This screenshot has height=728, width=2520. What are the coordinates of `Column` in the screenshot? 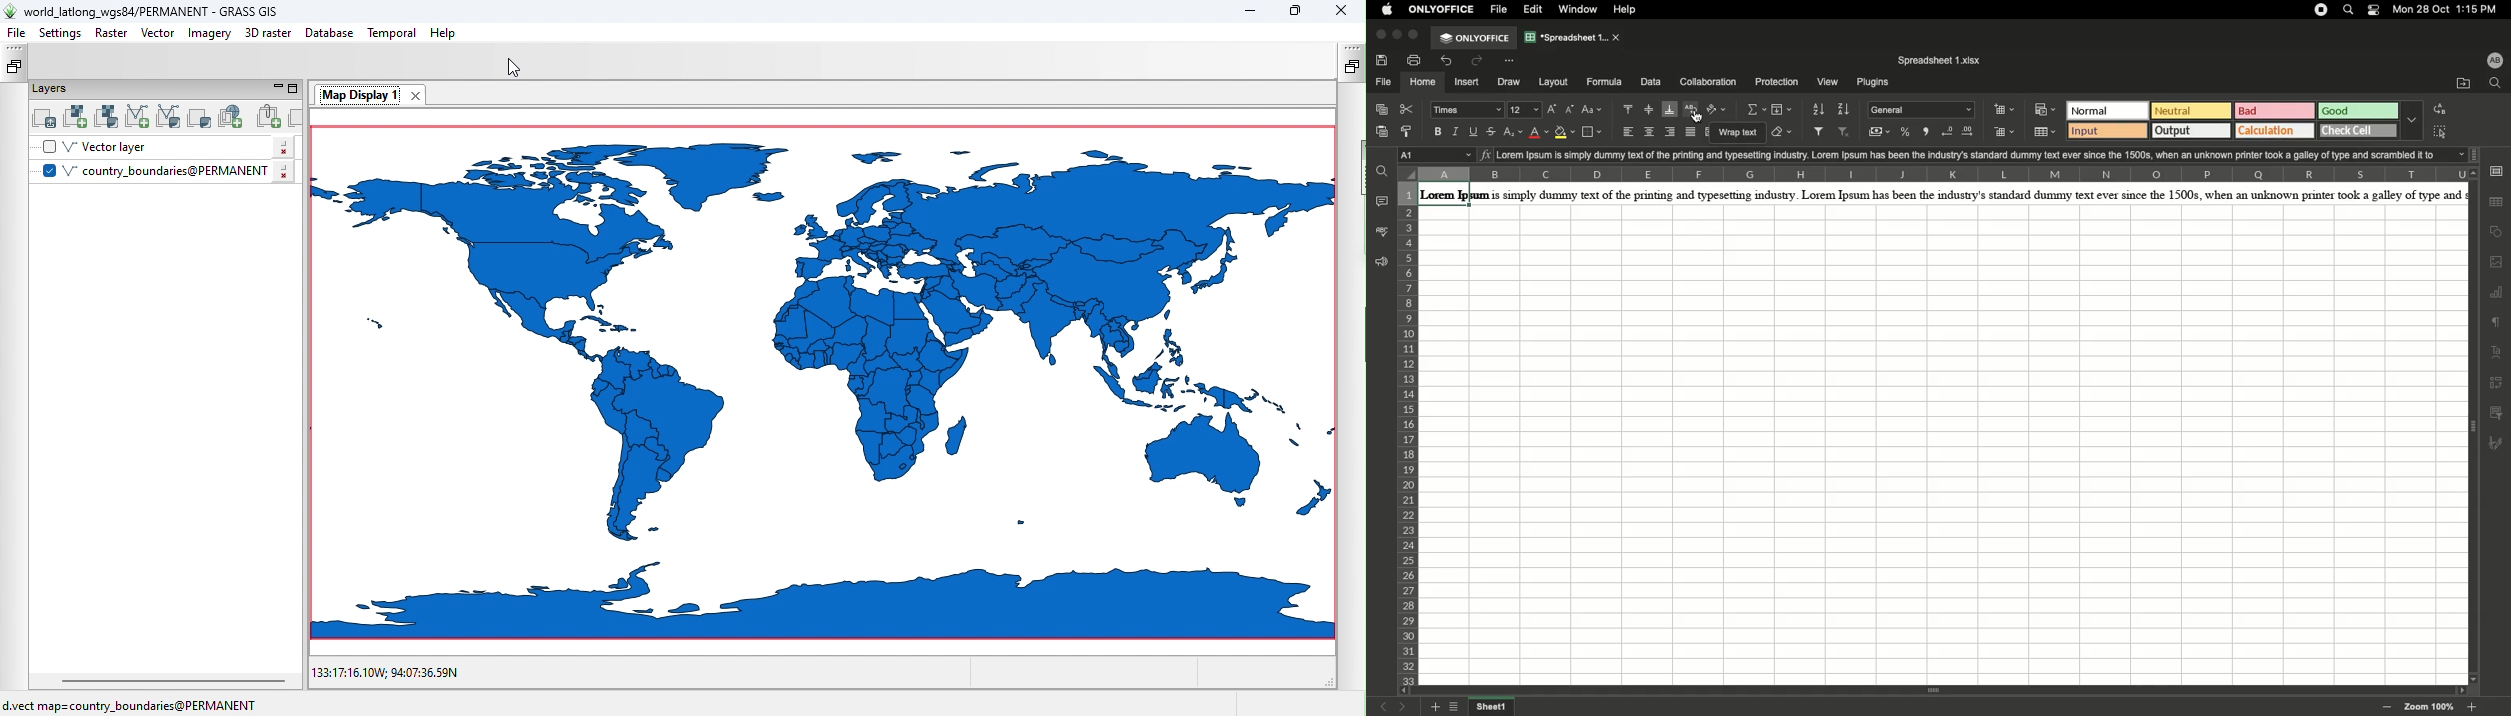 It's located at (1931, 174).